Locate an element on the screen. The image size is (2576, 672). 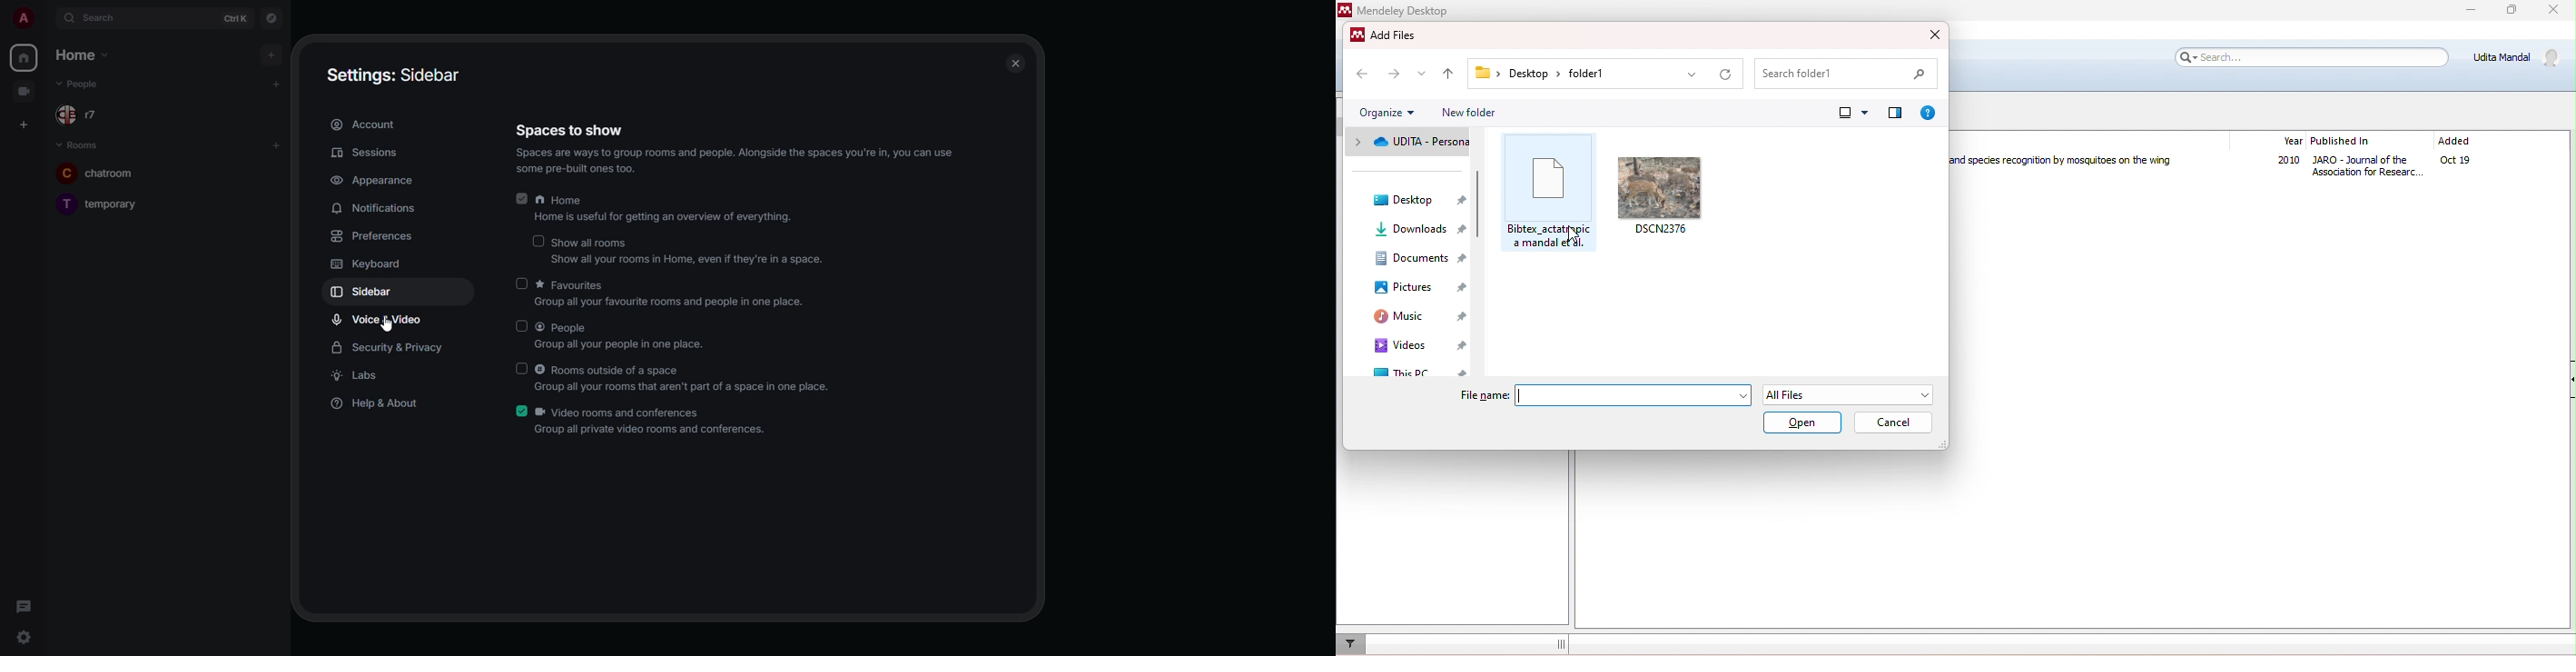
sidebar is located at coordinates (379, 293).